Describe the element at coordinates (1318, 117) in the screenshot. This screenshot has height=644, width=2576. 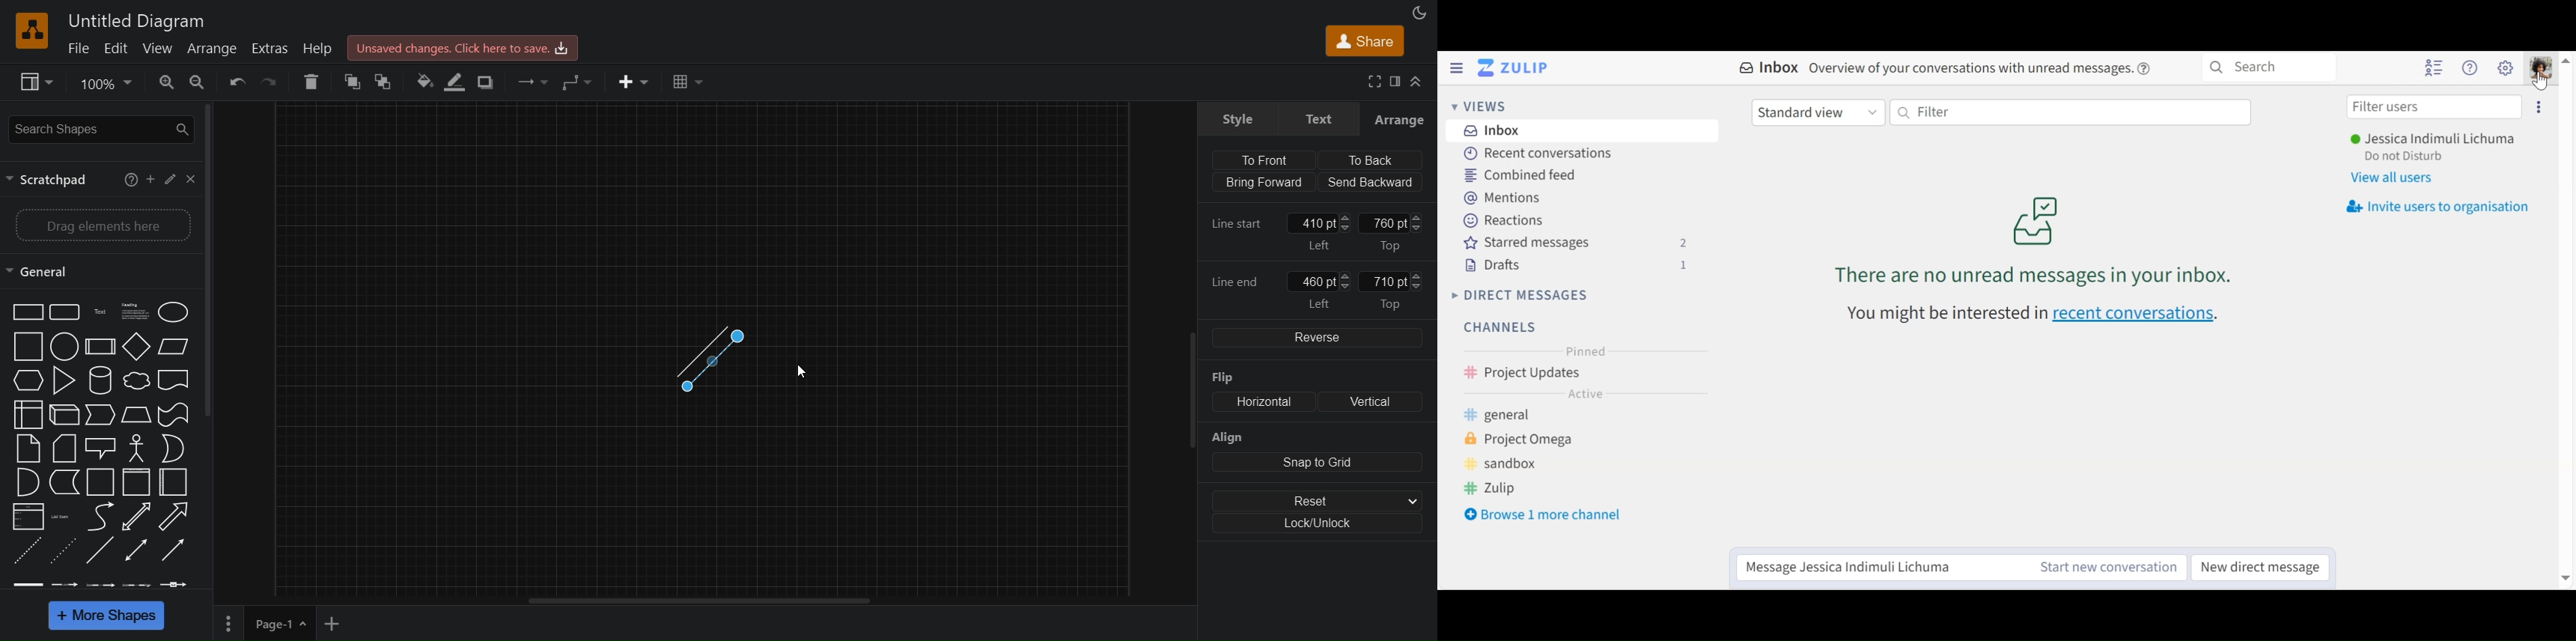
I see `text` at that location.